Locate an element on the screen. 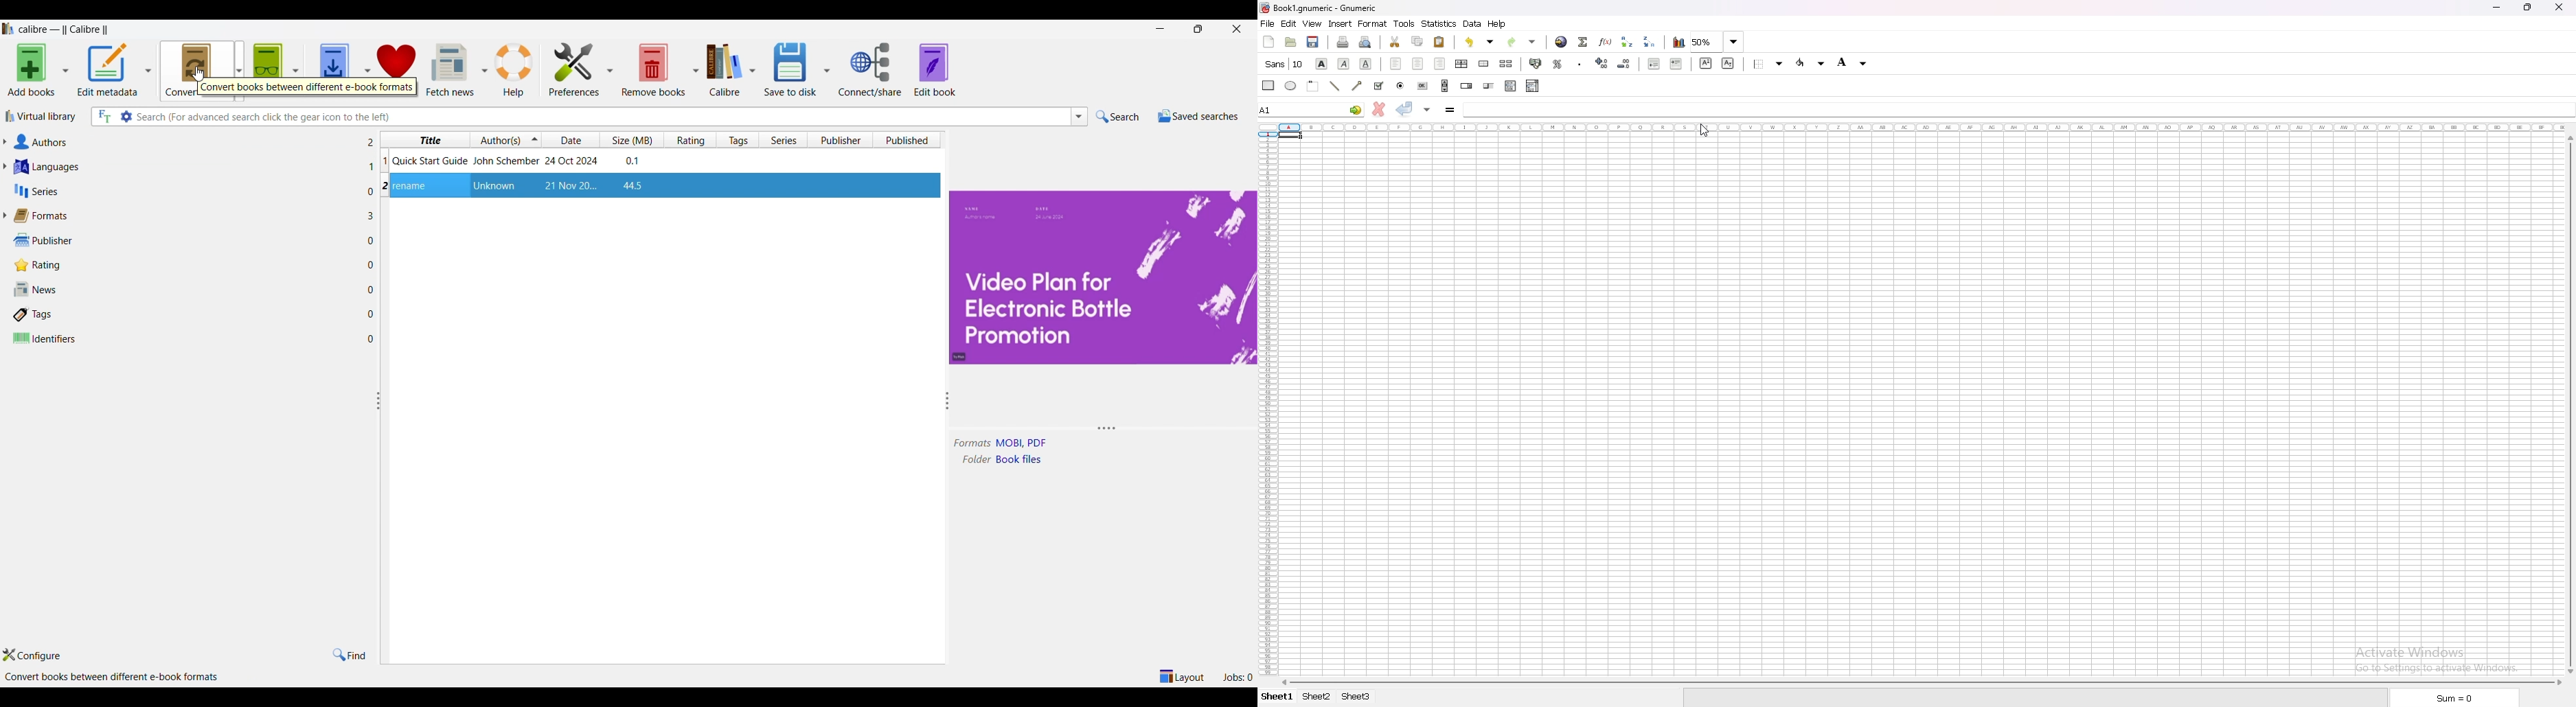  Drop down is located at coordinates (1733, 42).